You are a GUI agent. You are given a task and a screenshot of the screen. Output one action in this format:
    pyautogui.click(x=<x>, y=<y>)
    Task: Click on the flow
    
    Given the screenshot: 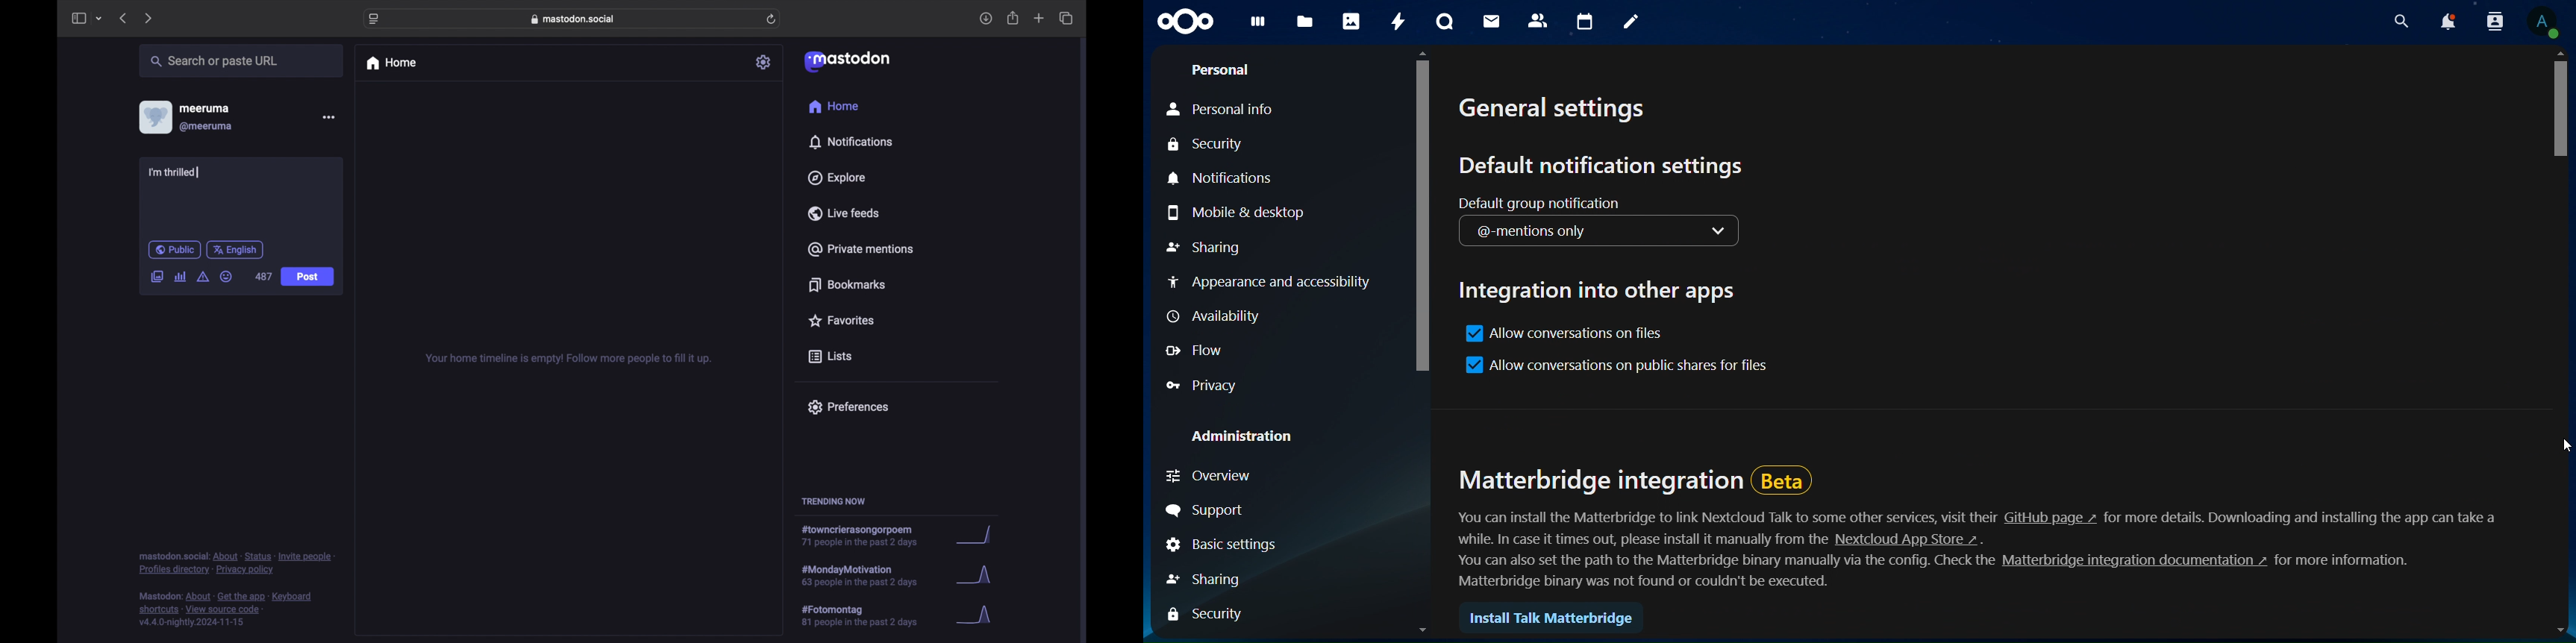 What is the action you would take?
    pyautogui.click(x=1203, y=349)
    